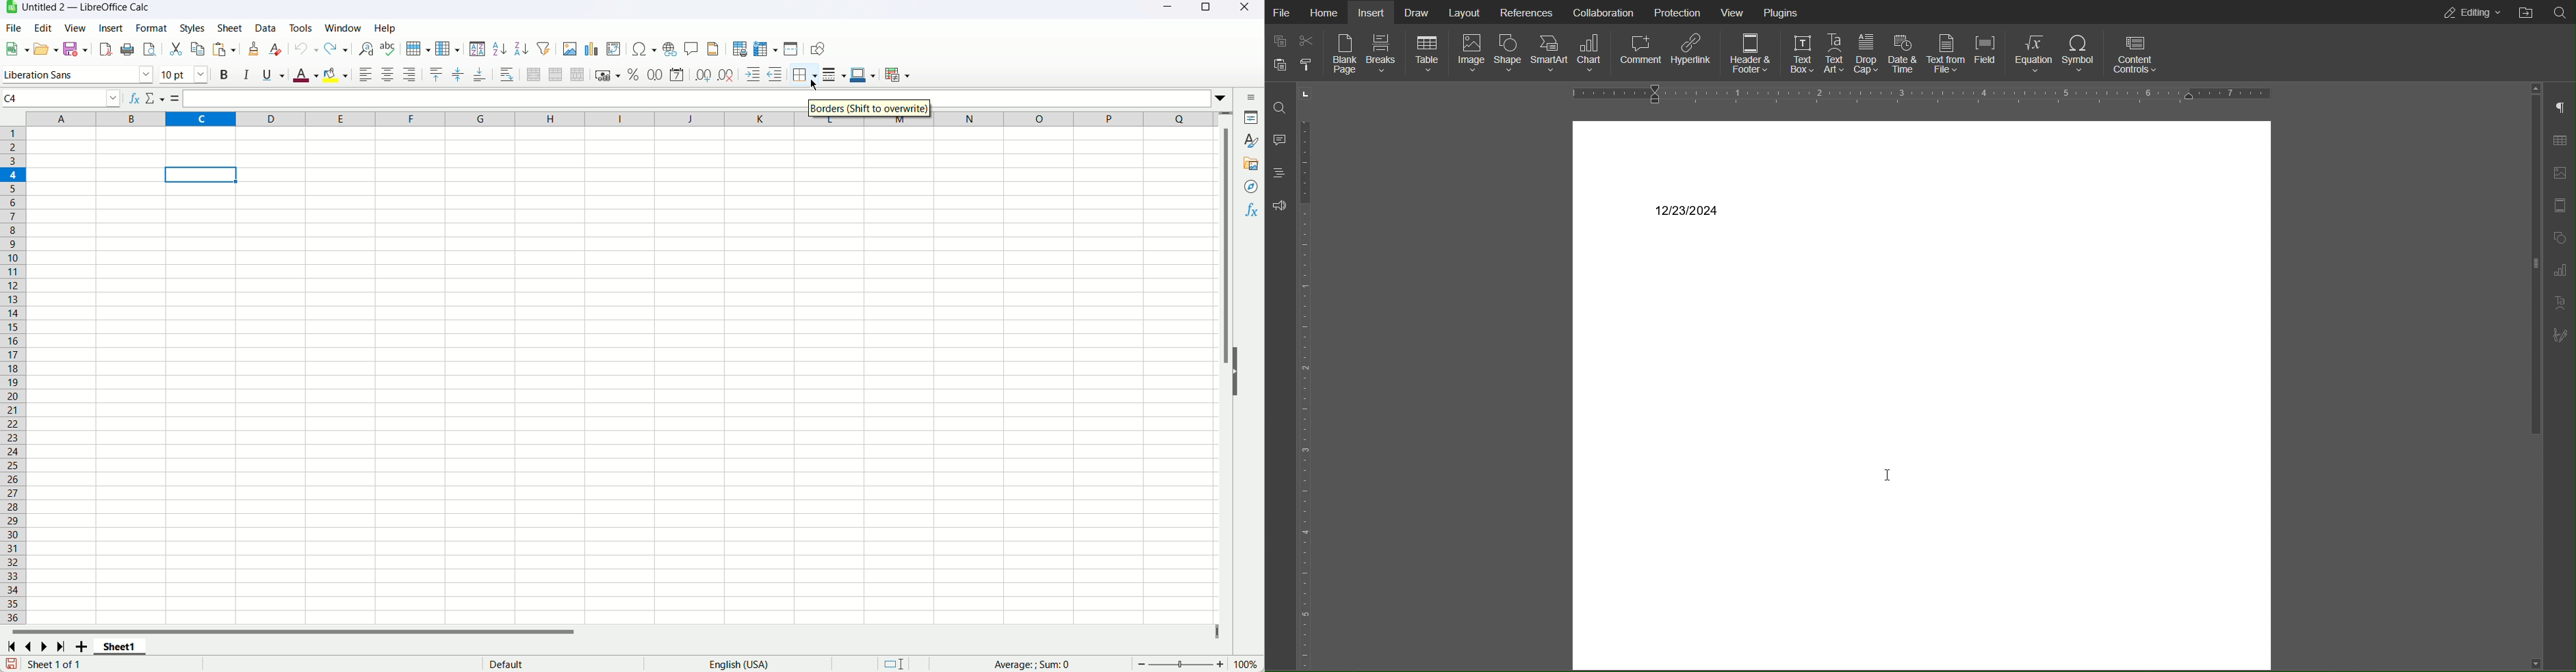 The width and height of the screenshot is (2576, 672). Describe the element at coordinates (2035, 53) in the screenshot. I see `Equation` at that location.